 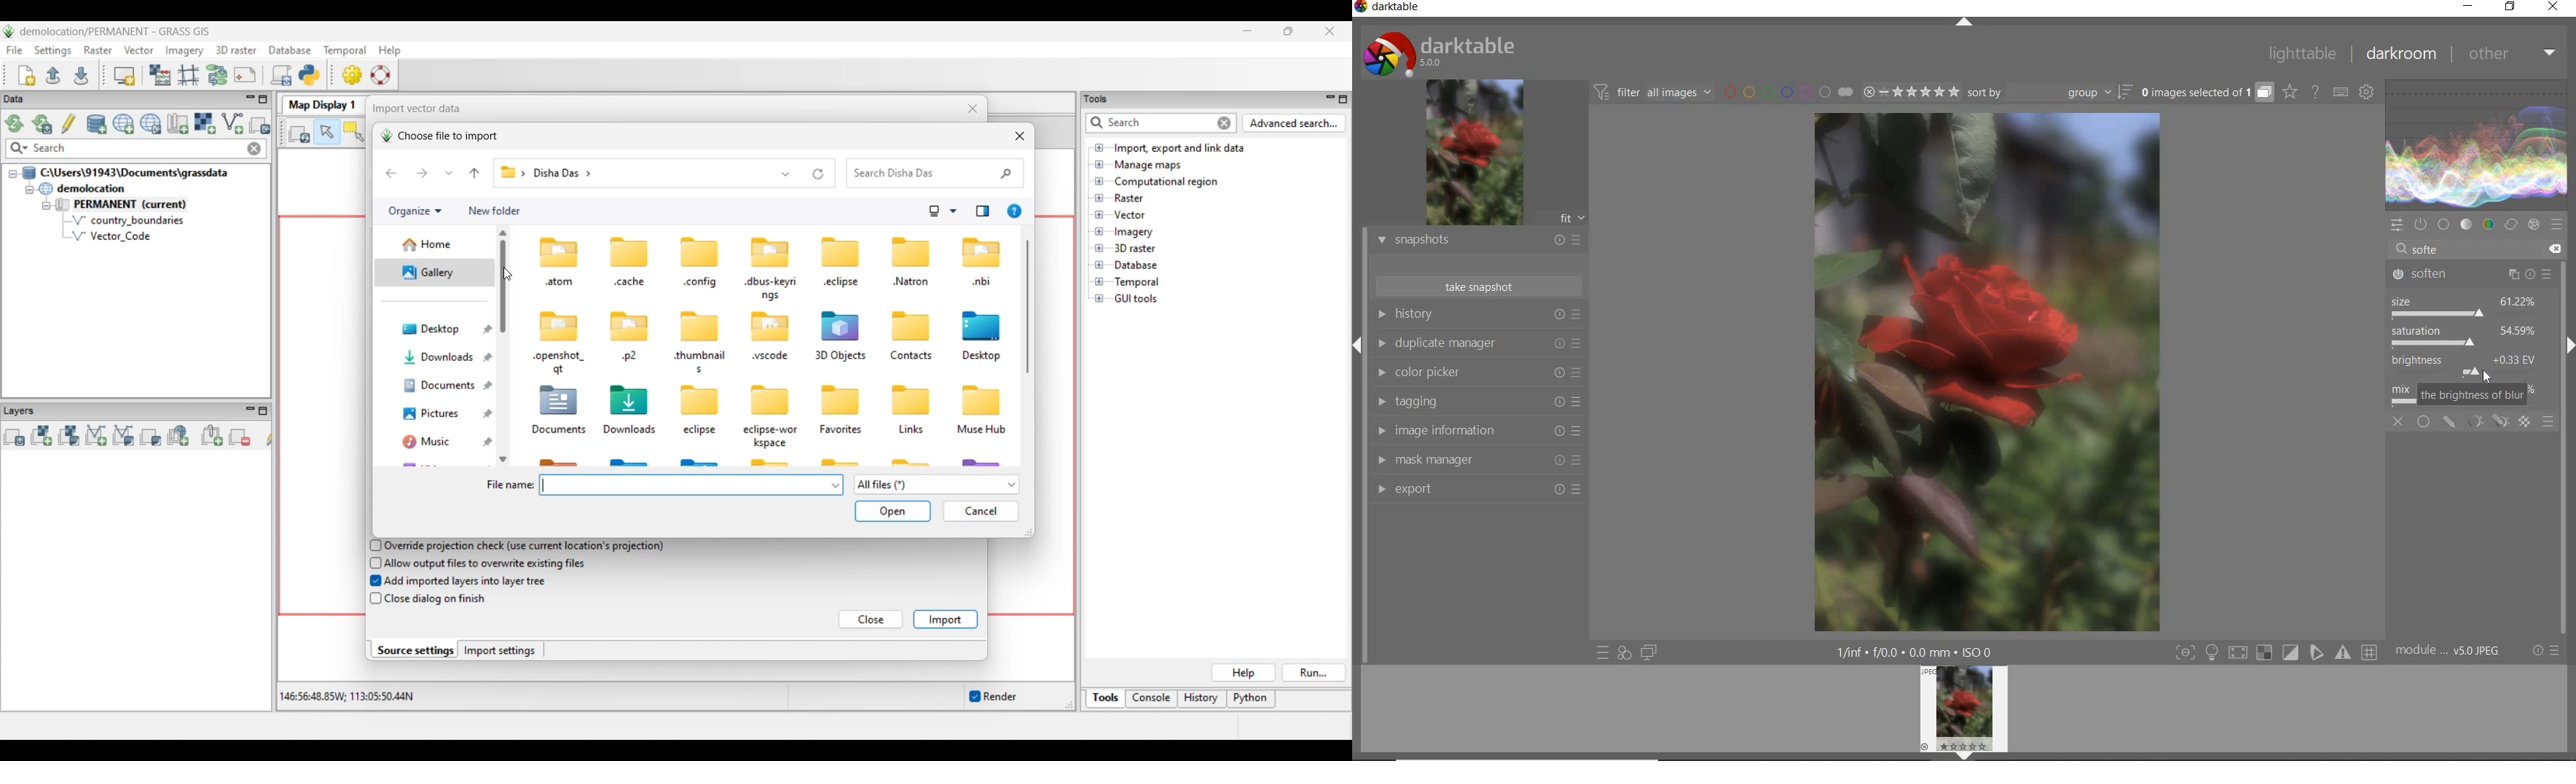 I want to click on selected image, so click(x=1986, y=371).